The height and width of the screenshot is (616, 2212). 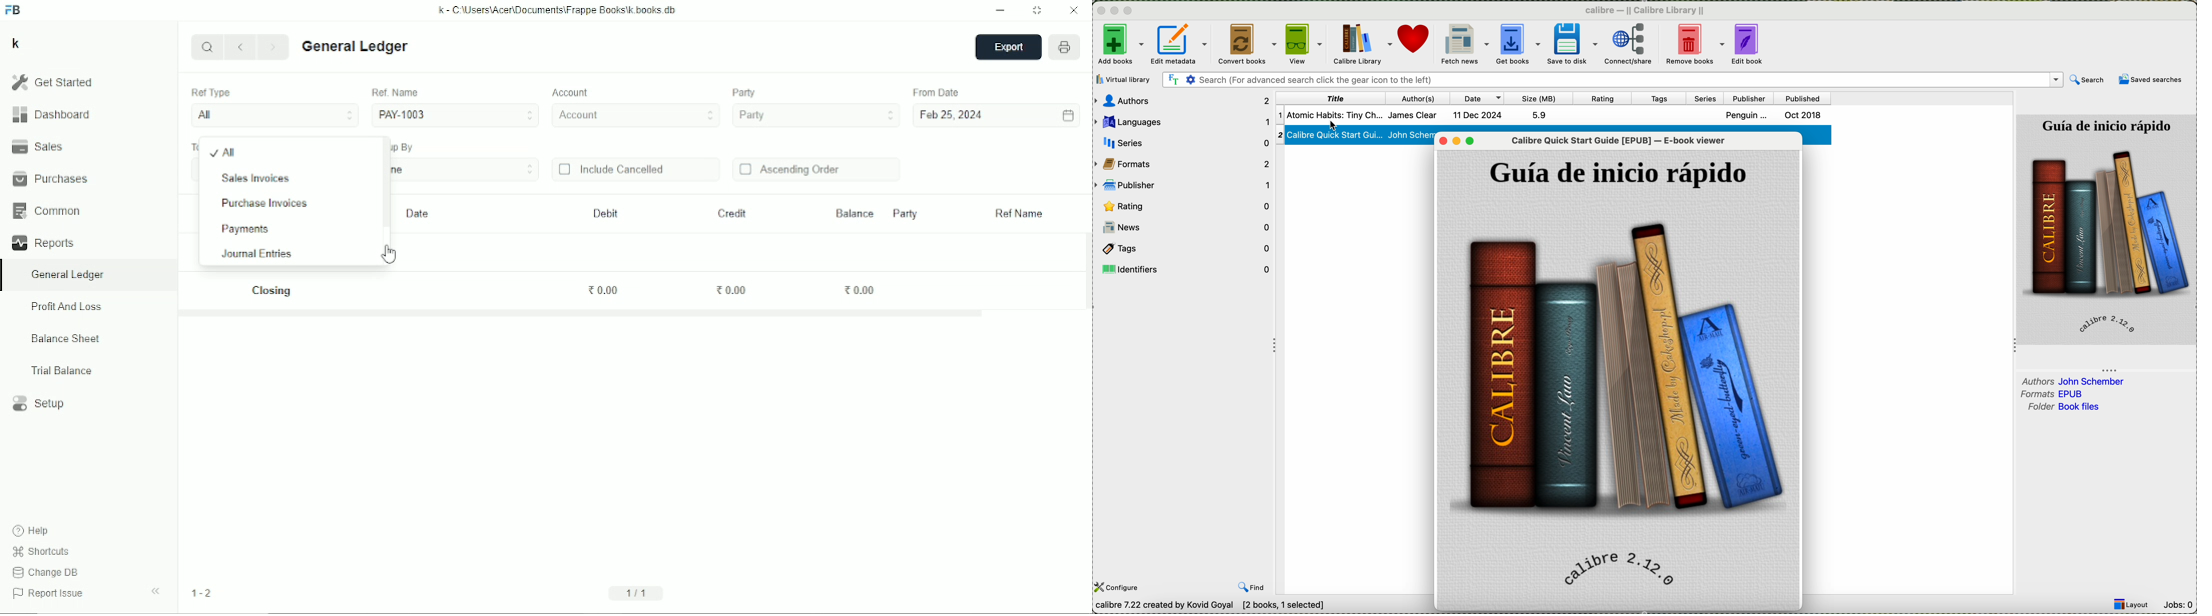 What do you see at coordinates (904, 213) in the screenshot?
I see `Party` at bounding box center [904, 213].